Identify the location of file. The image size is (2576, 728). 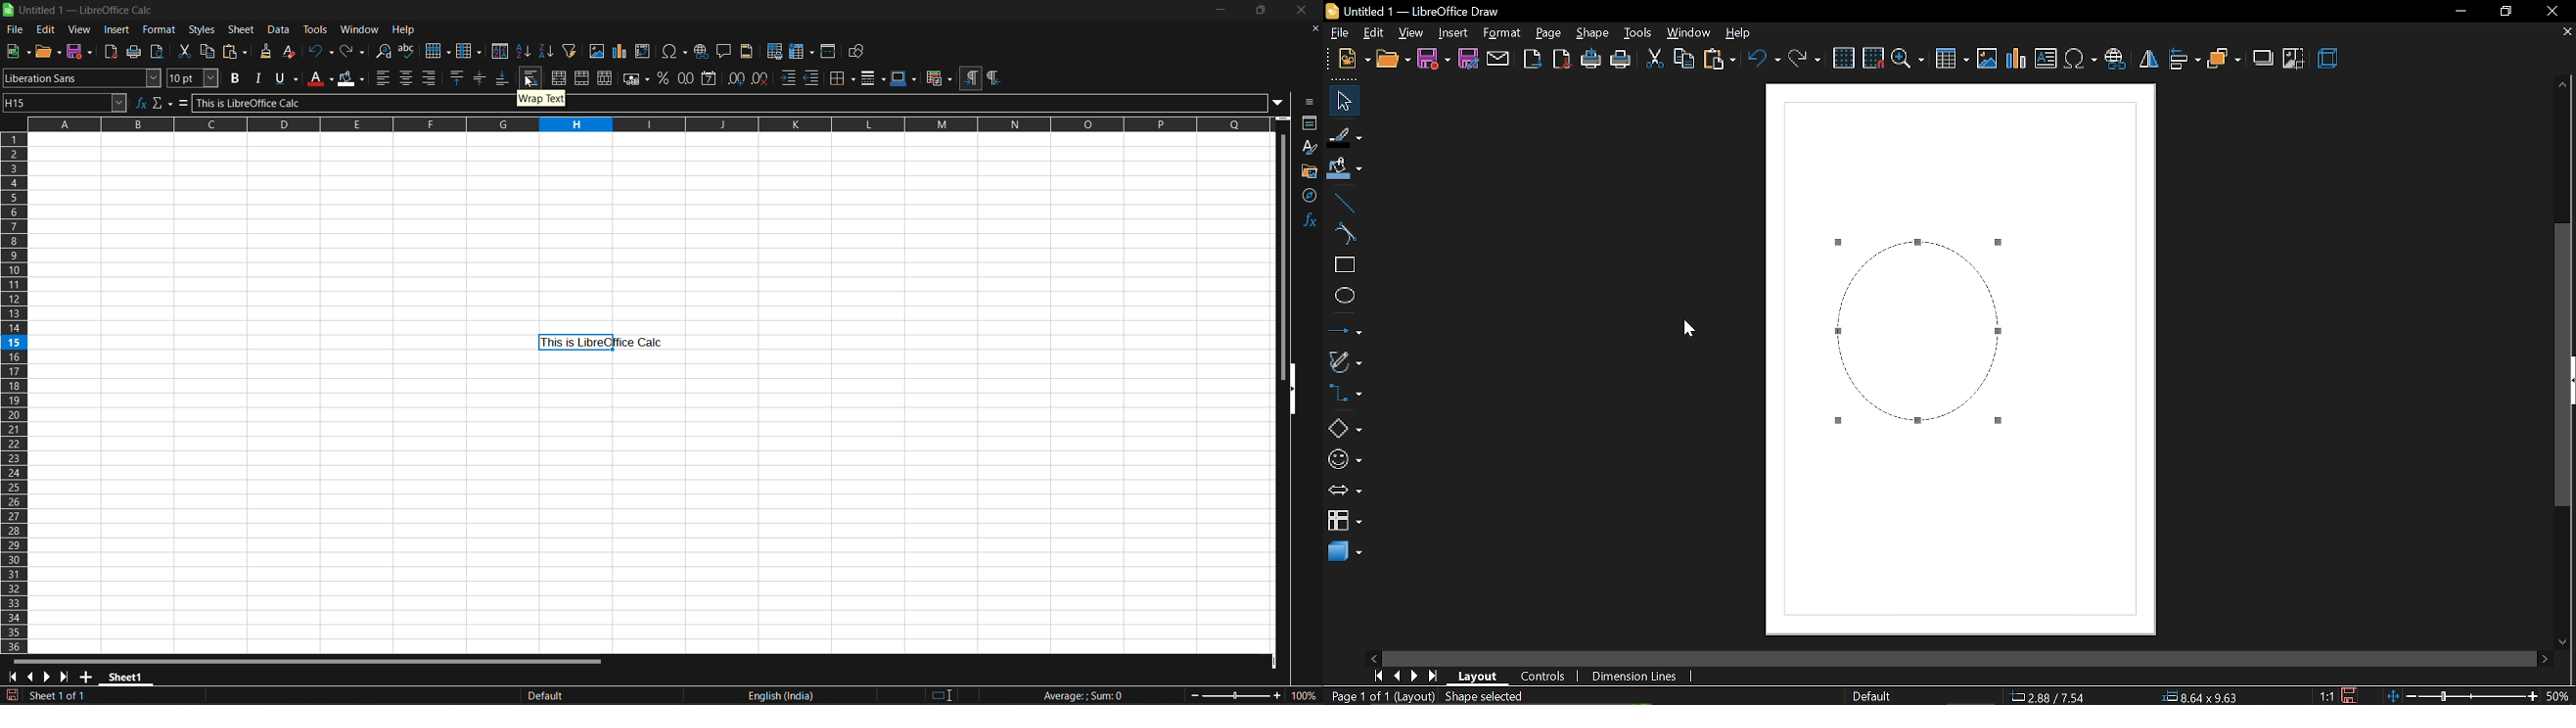
(17, 30).